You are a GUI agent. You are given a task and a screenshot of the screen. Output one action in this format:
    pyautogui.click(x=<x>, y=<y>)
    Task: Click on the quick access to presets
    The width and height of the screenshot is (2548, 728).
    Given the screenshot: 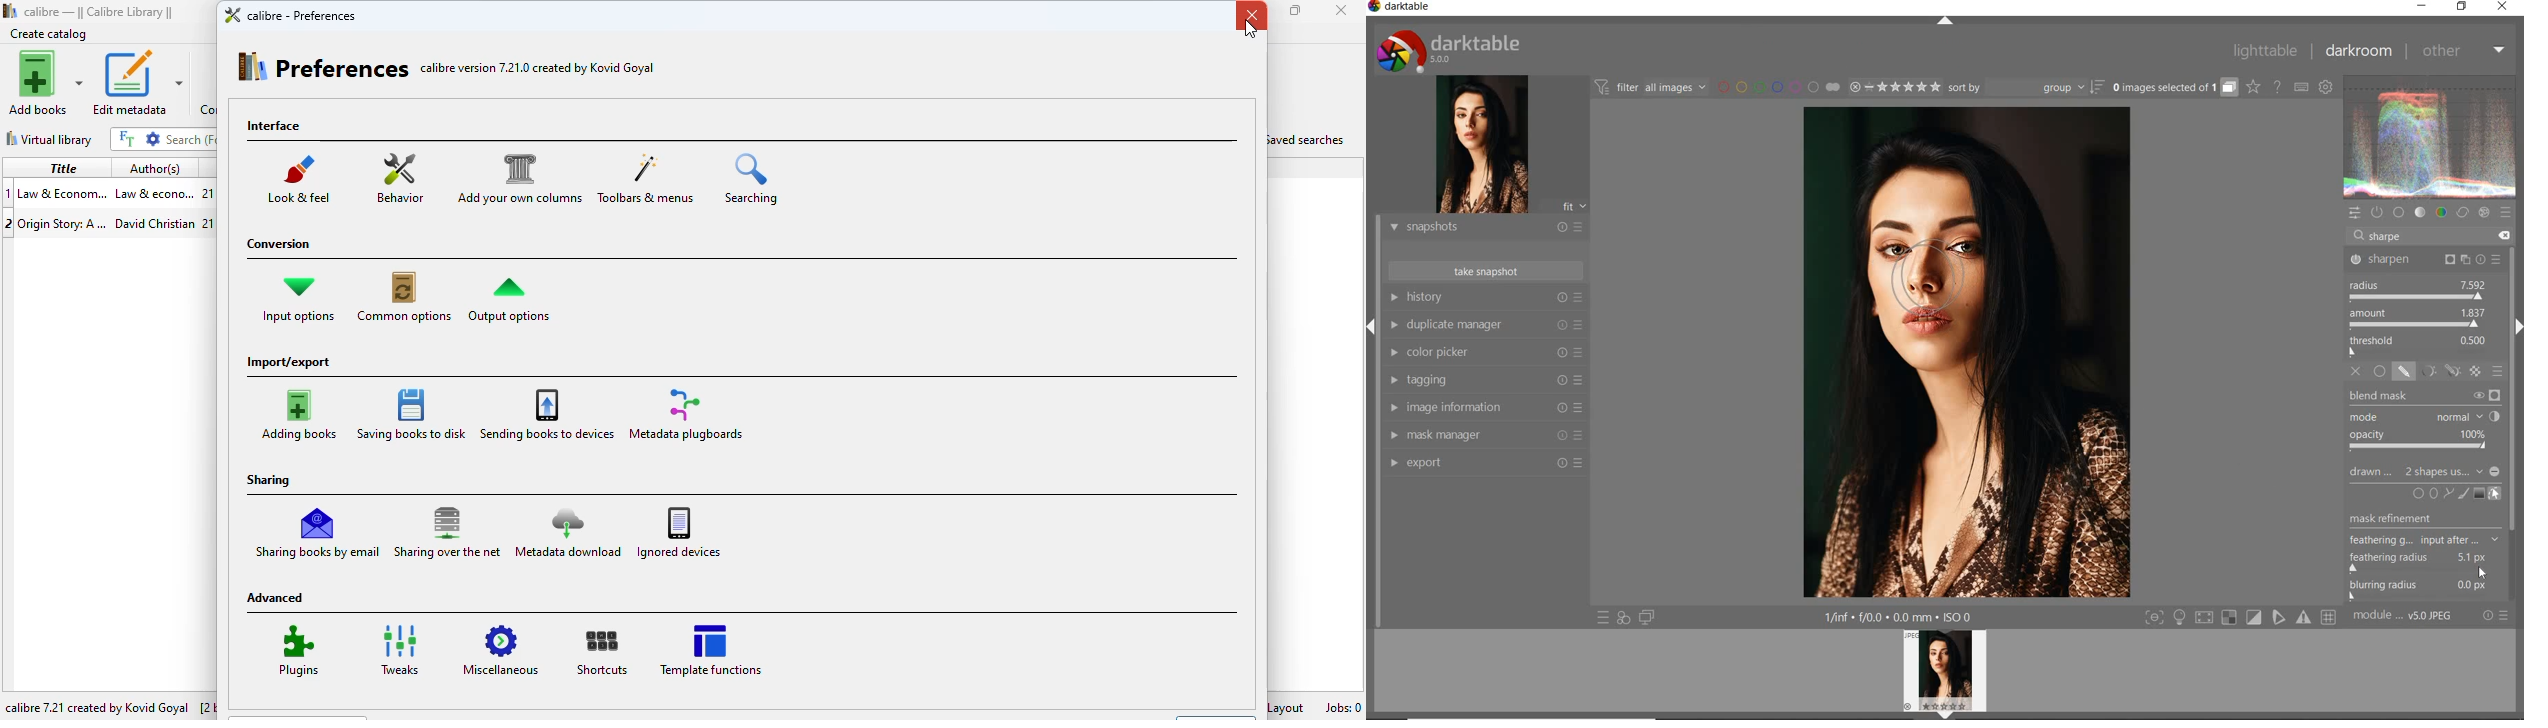 What is the action you would take?
    pyautogui.click(x=1601, y=617)
    